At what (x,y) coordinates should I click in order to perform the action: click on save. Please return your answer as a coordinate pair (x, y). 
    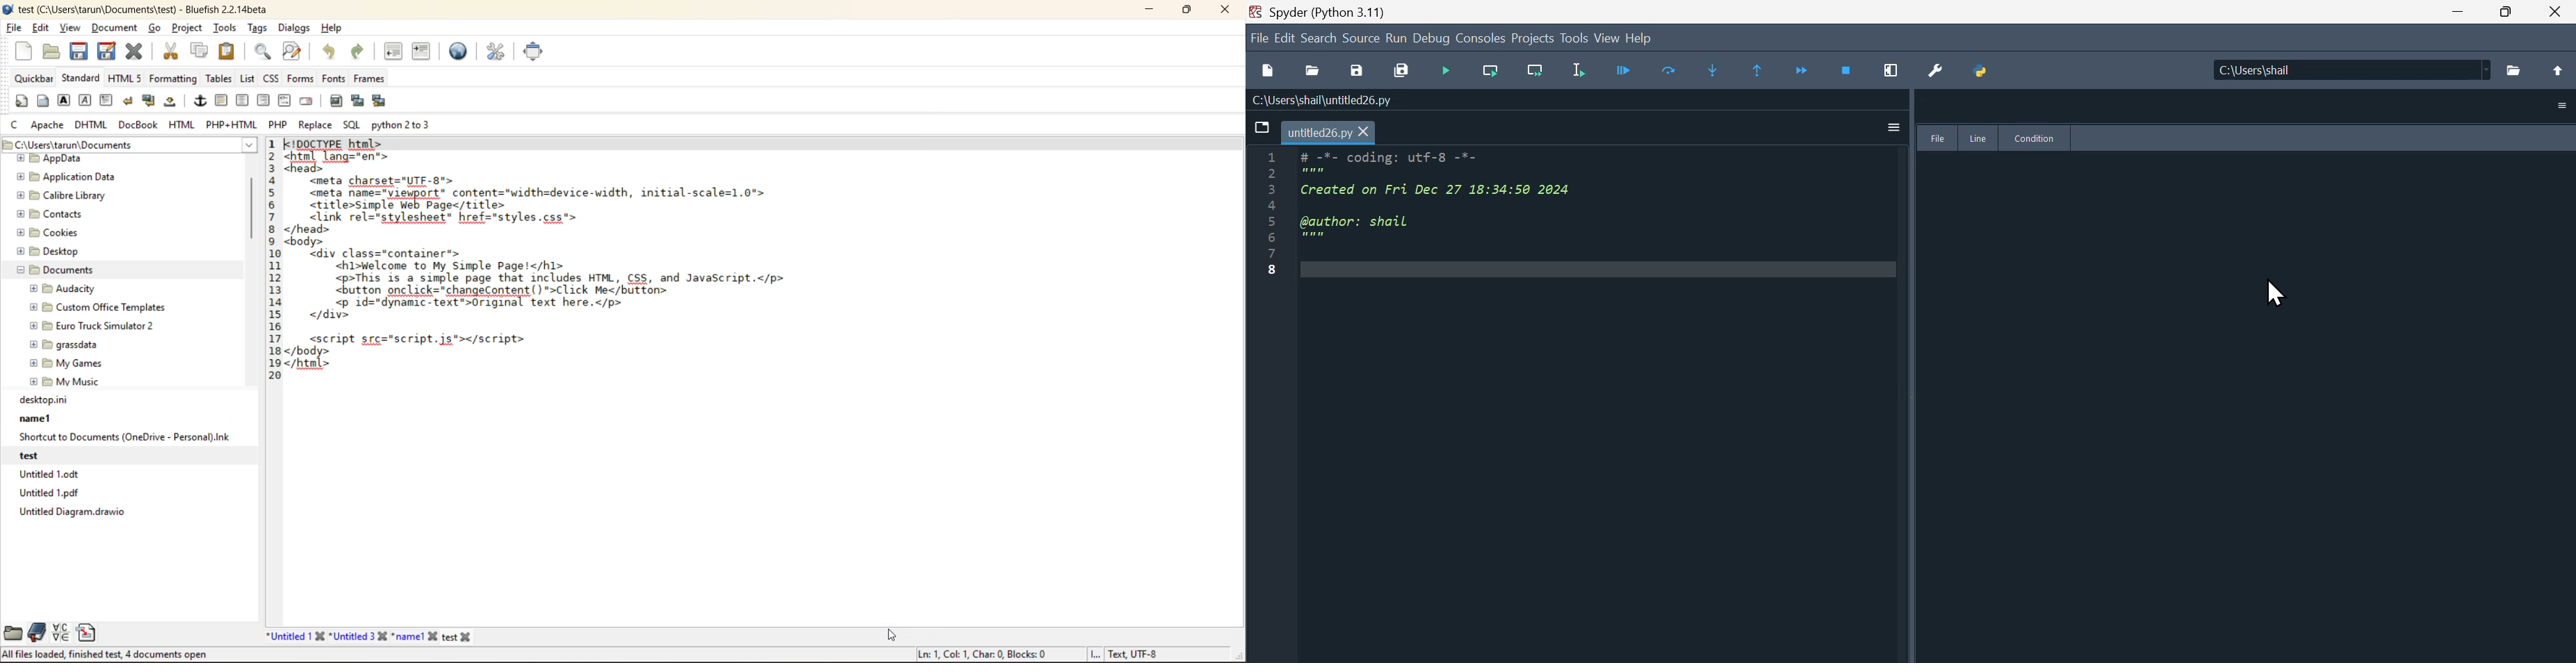
    Looking at the image, I should click on (79, 51).